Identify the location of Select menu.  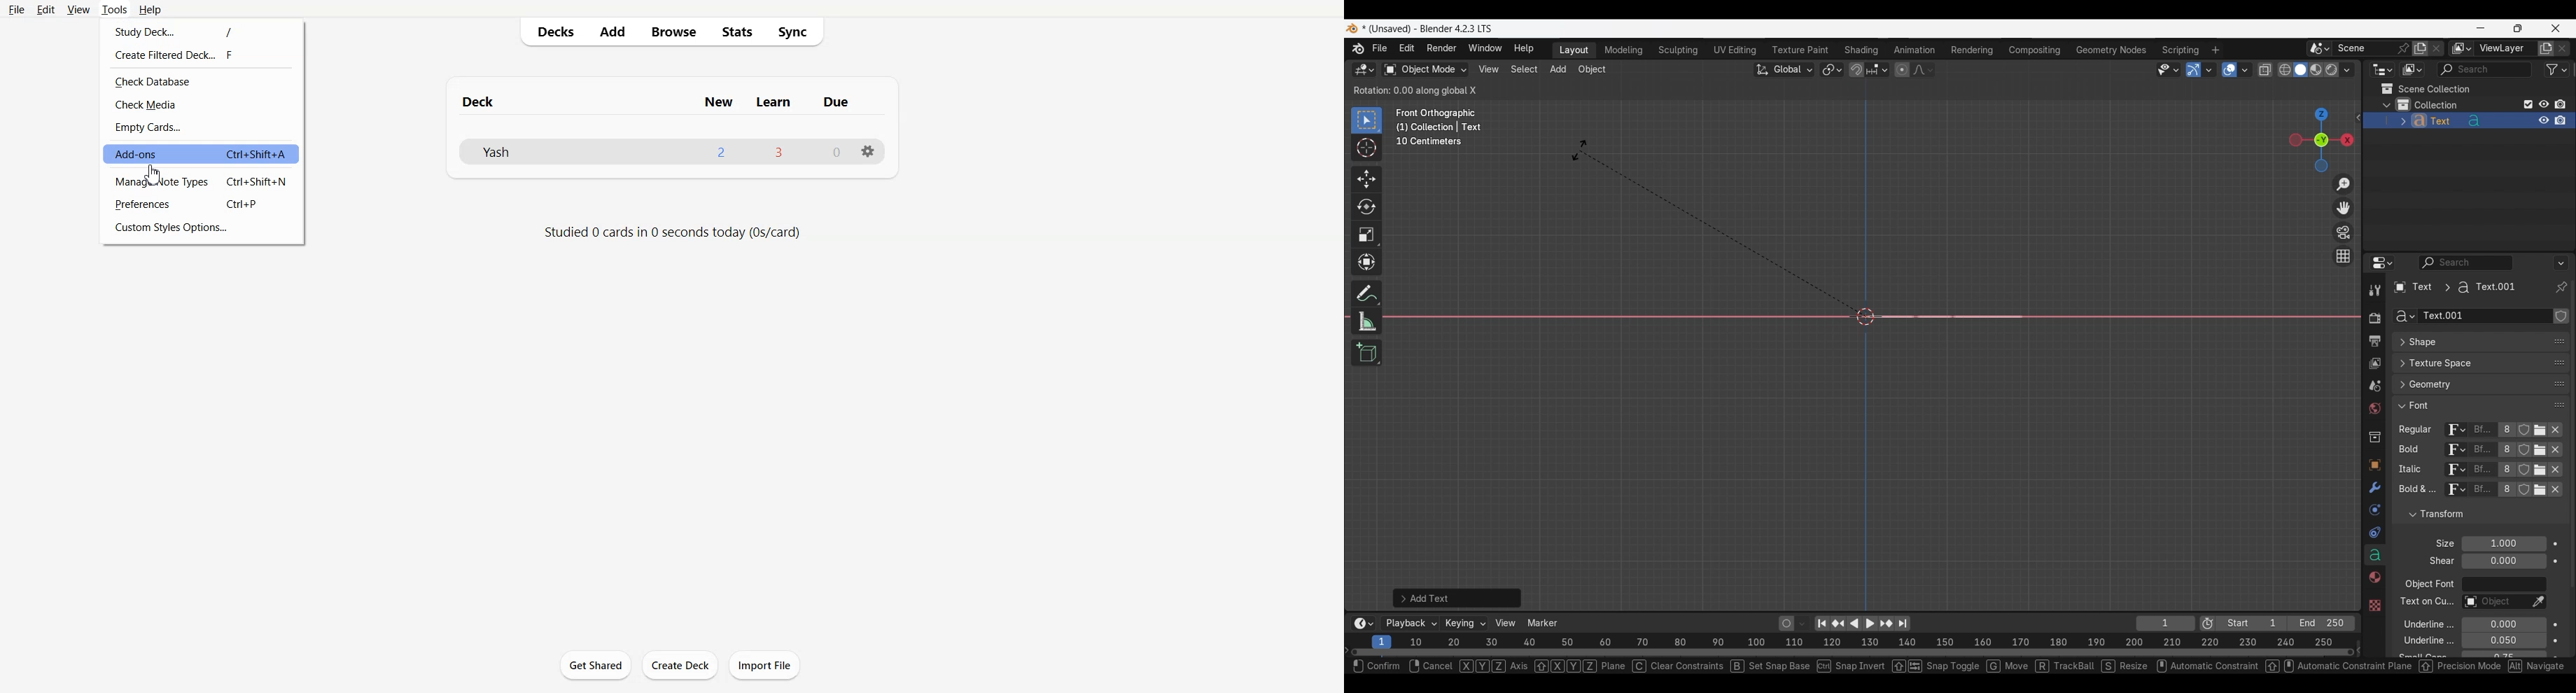
(1524, 70).